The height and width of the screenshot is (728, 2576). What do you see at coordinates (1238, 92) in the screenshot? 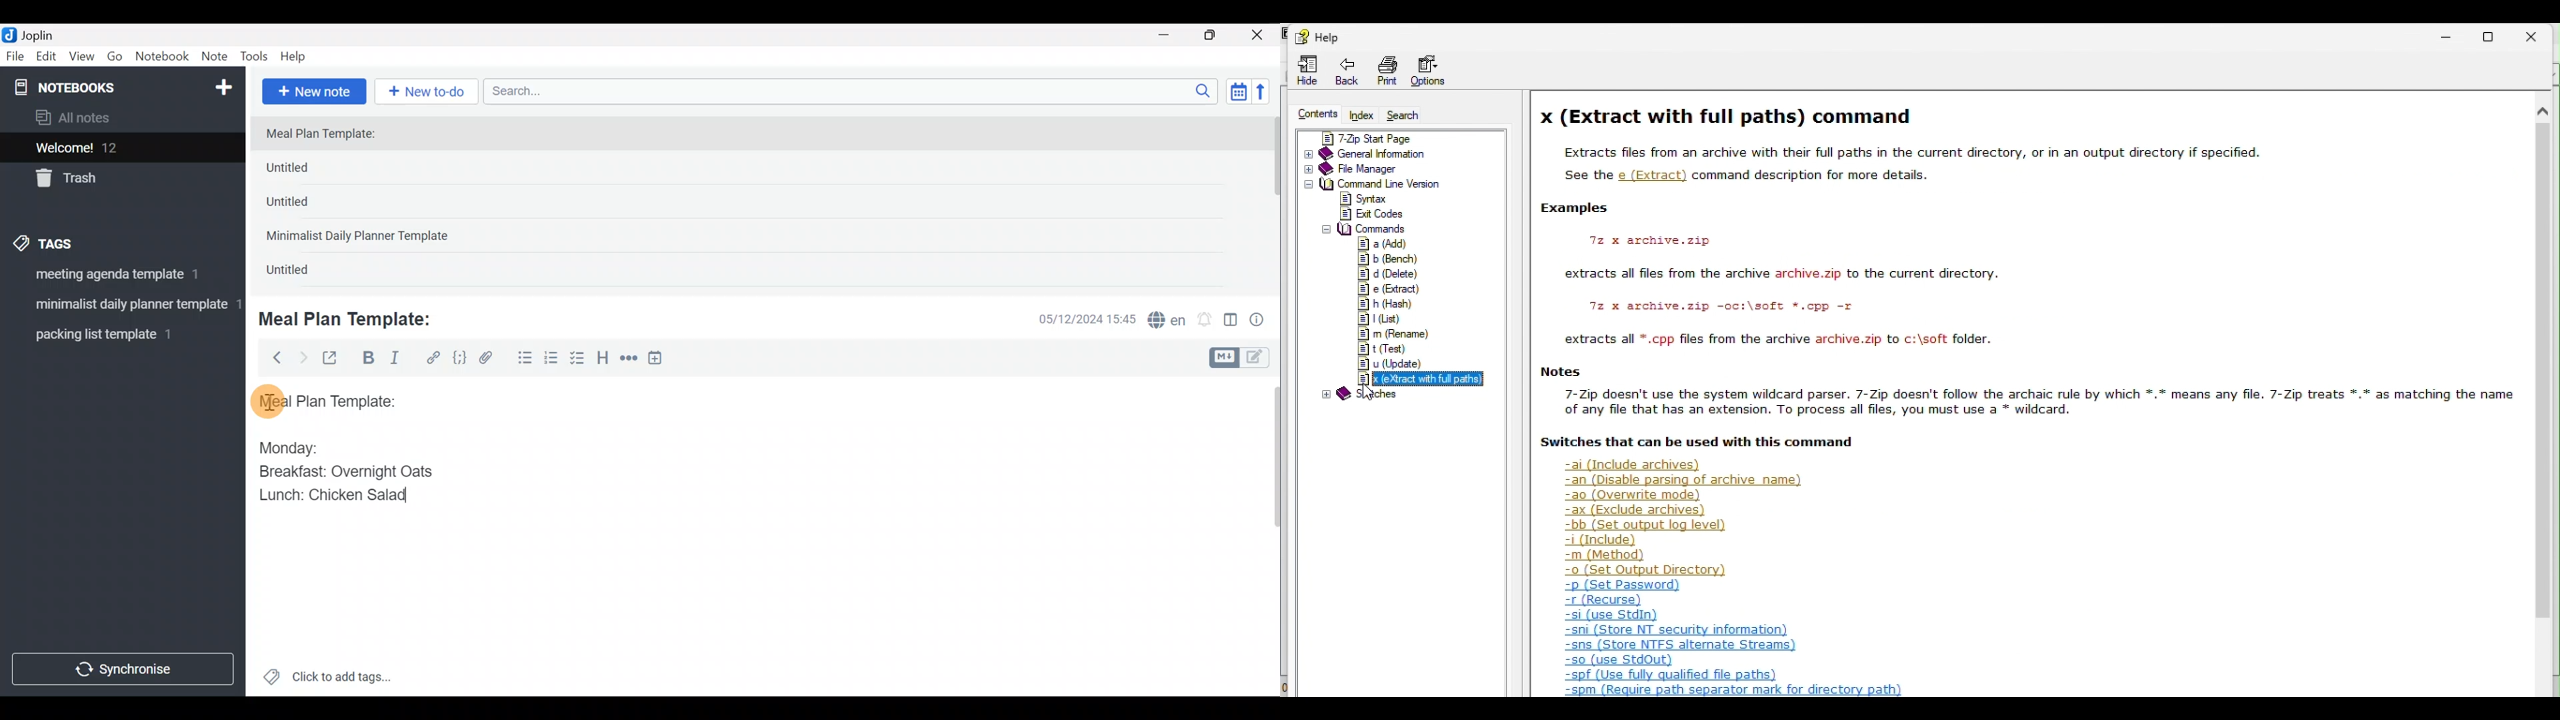
I see `Toggle sort order` at bounding box center [1238, 92].